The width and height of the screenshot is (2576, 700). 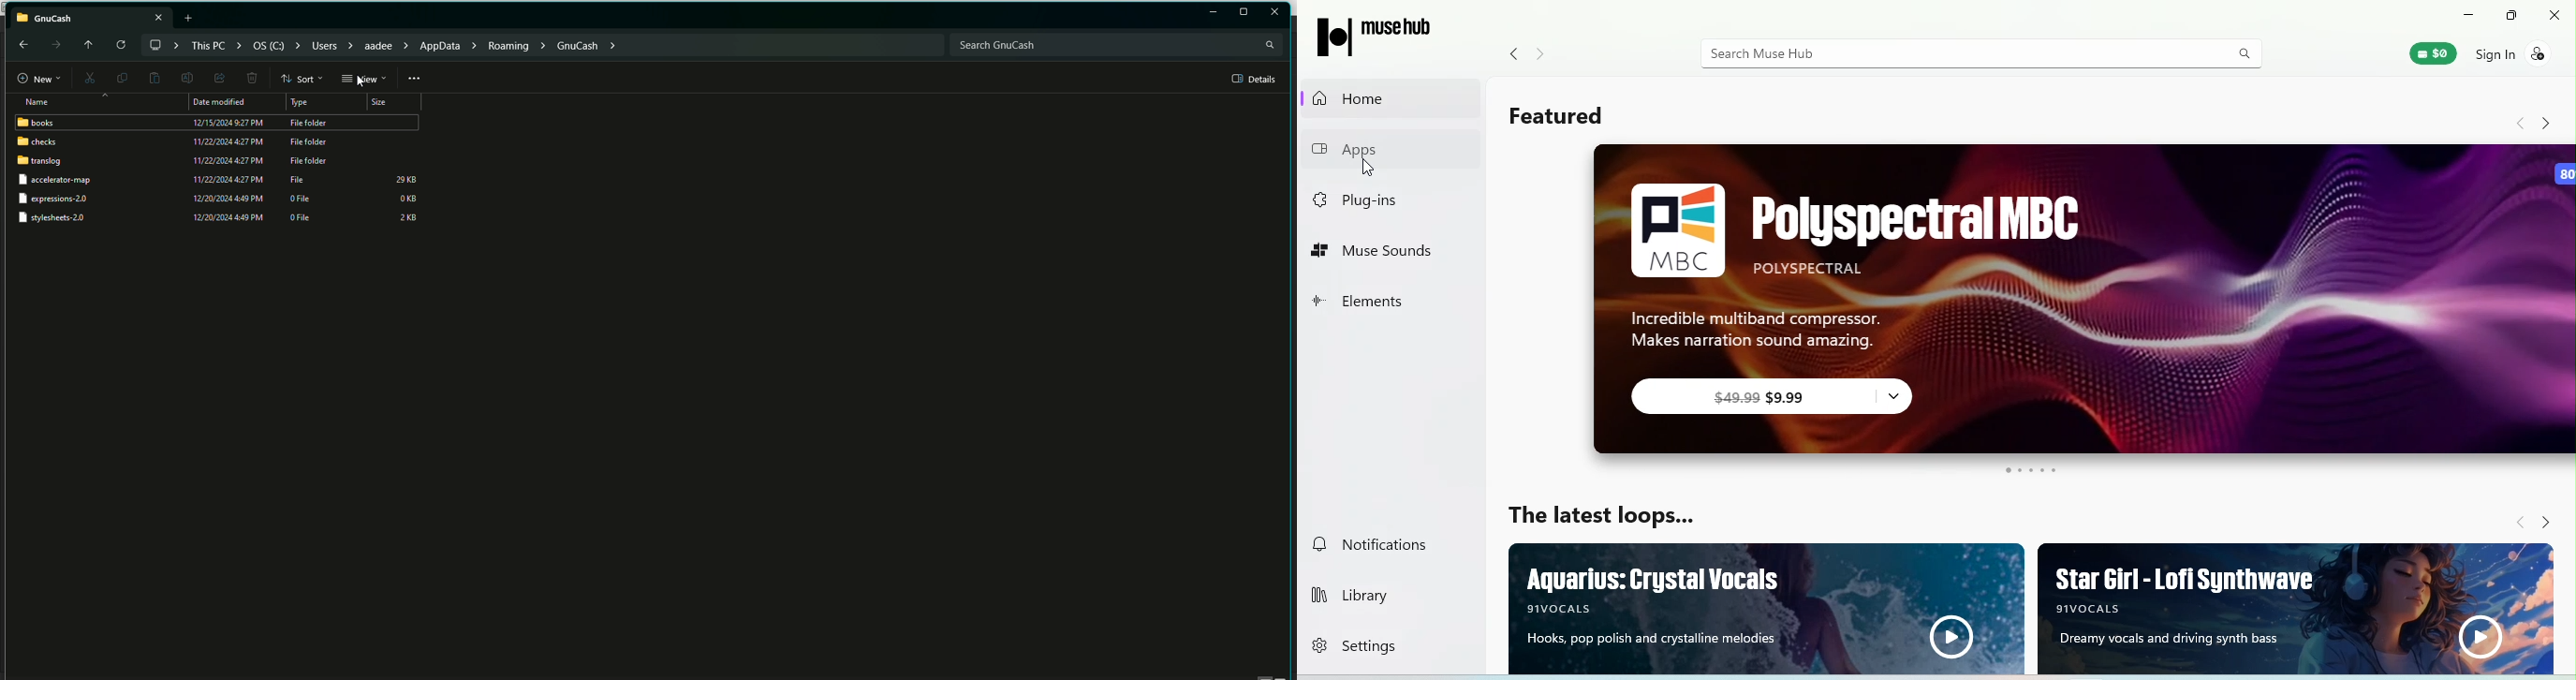 What do you see at coordinates (218, 77) in the screenshot?
I see `Share` at bounding box center [218, 77].